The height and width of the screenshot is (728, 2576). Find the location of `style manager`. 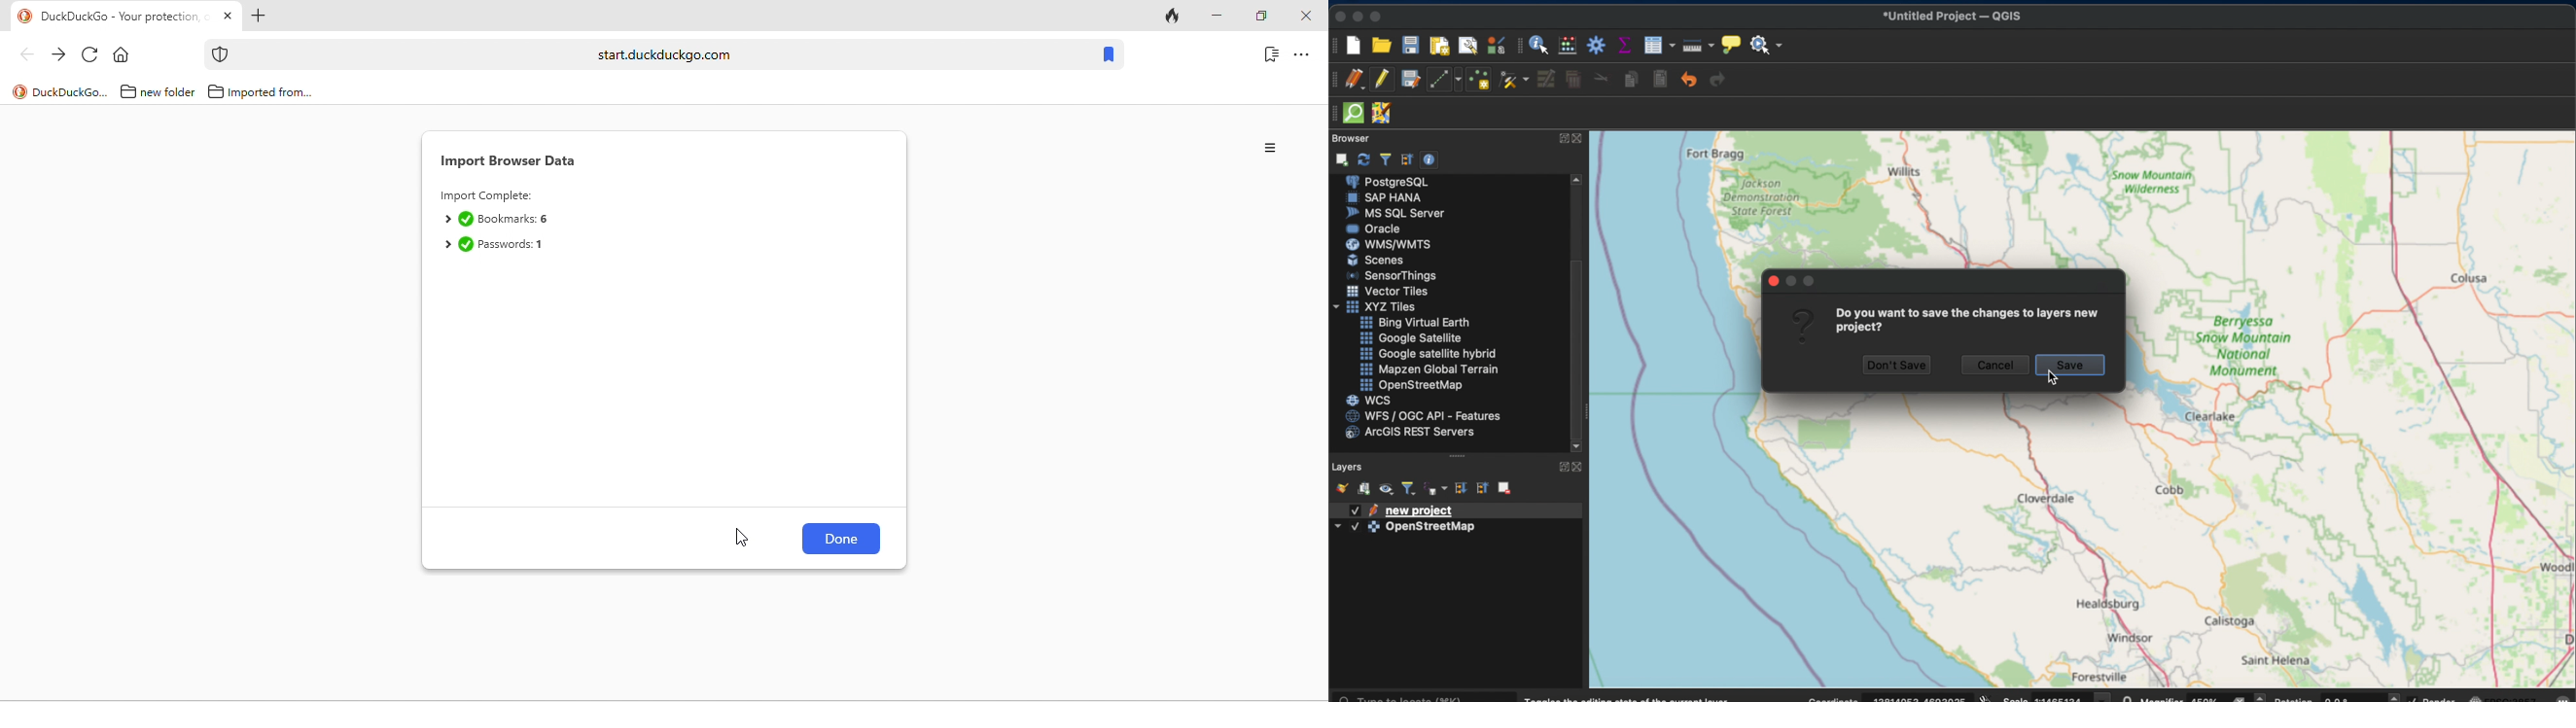

style manager is located at coordinates (1494, 45).